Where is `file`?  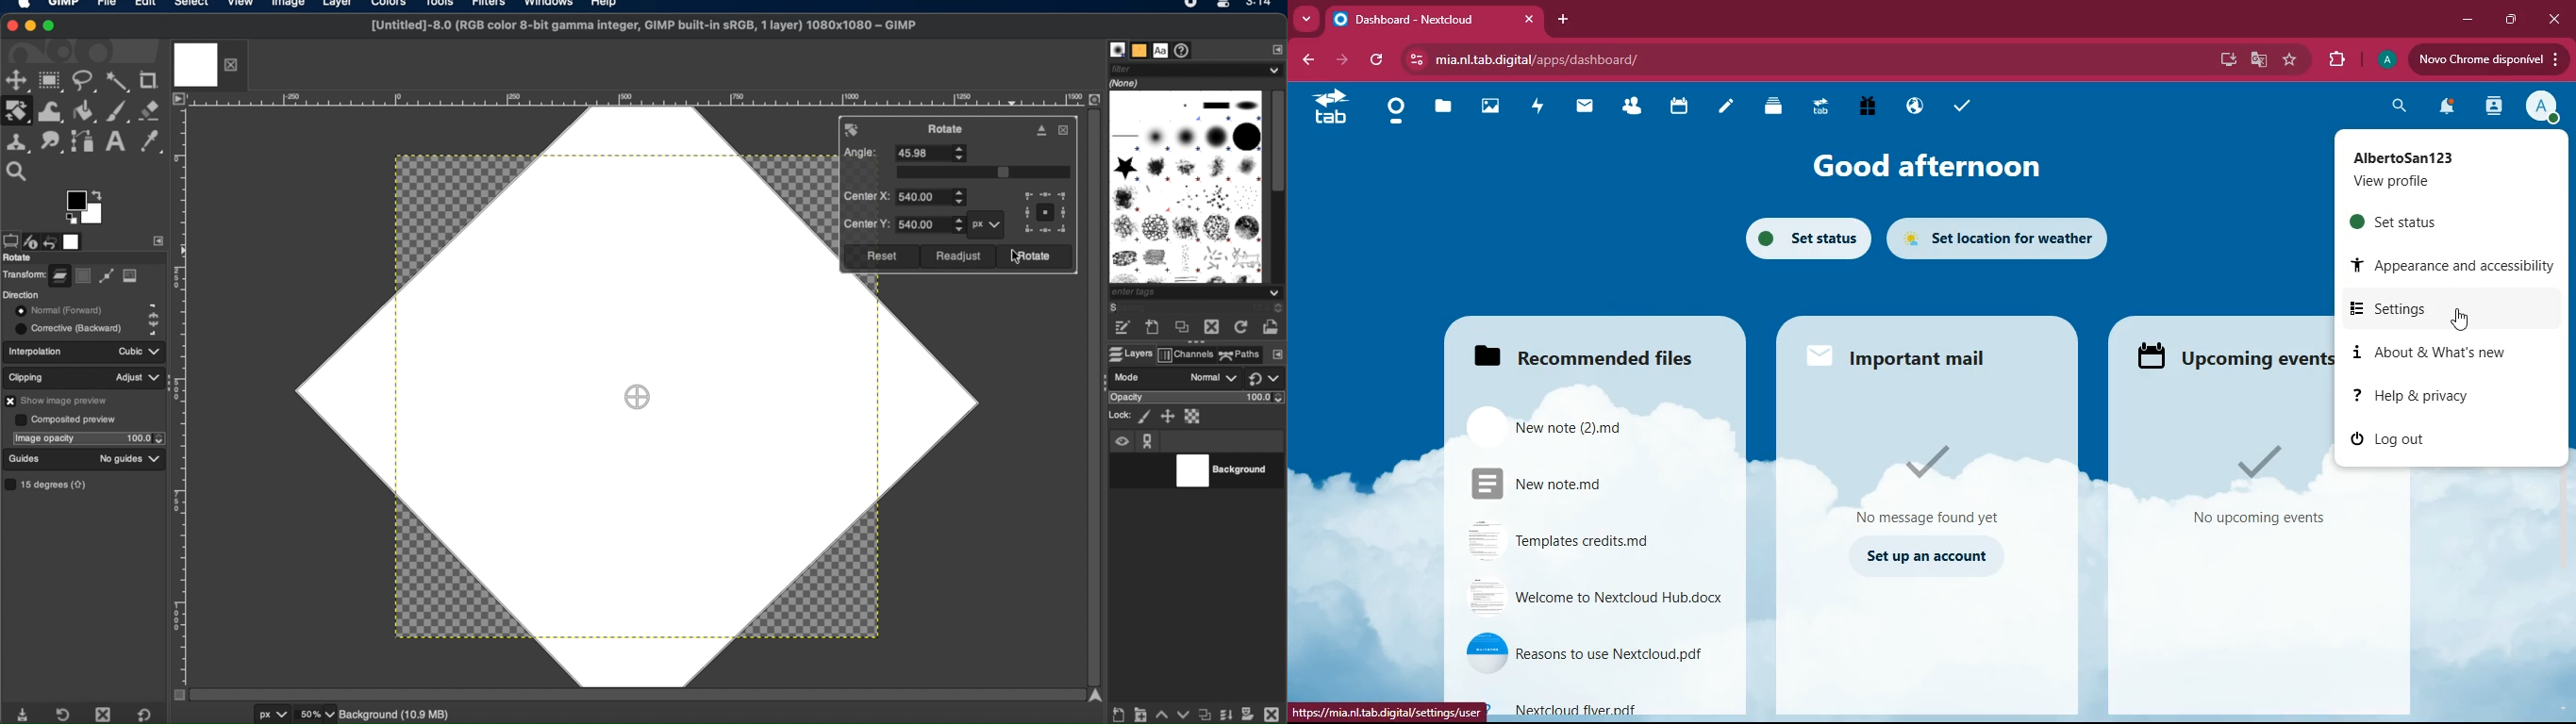 file is located at coordinates (1592, 652).